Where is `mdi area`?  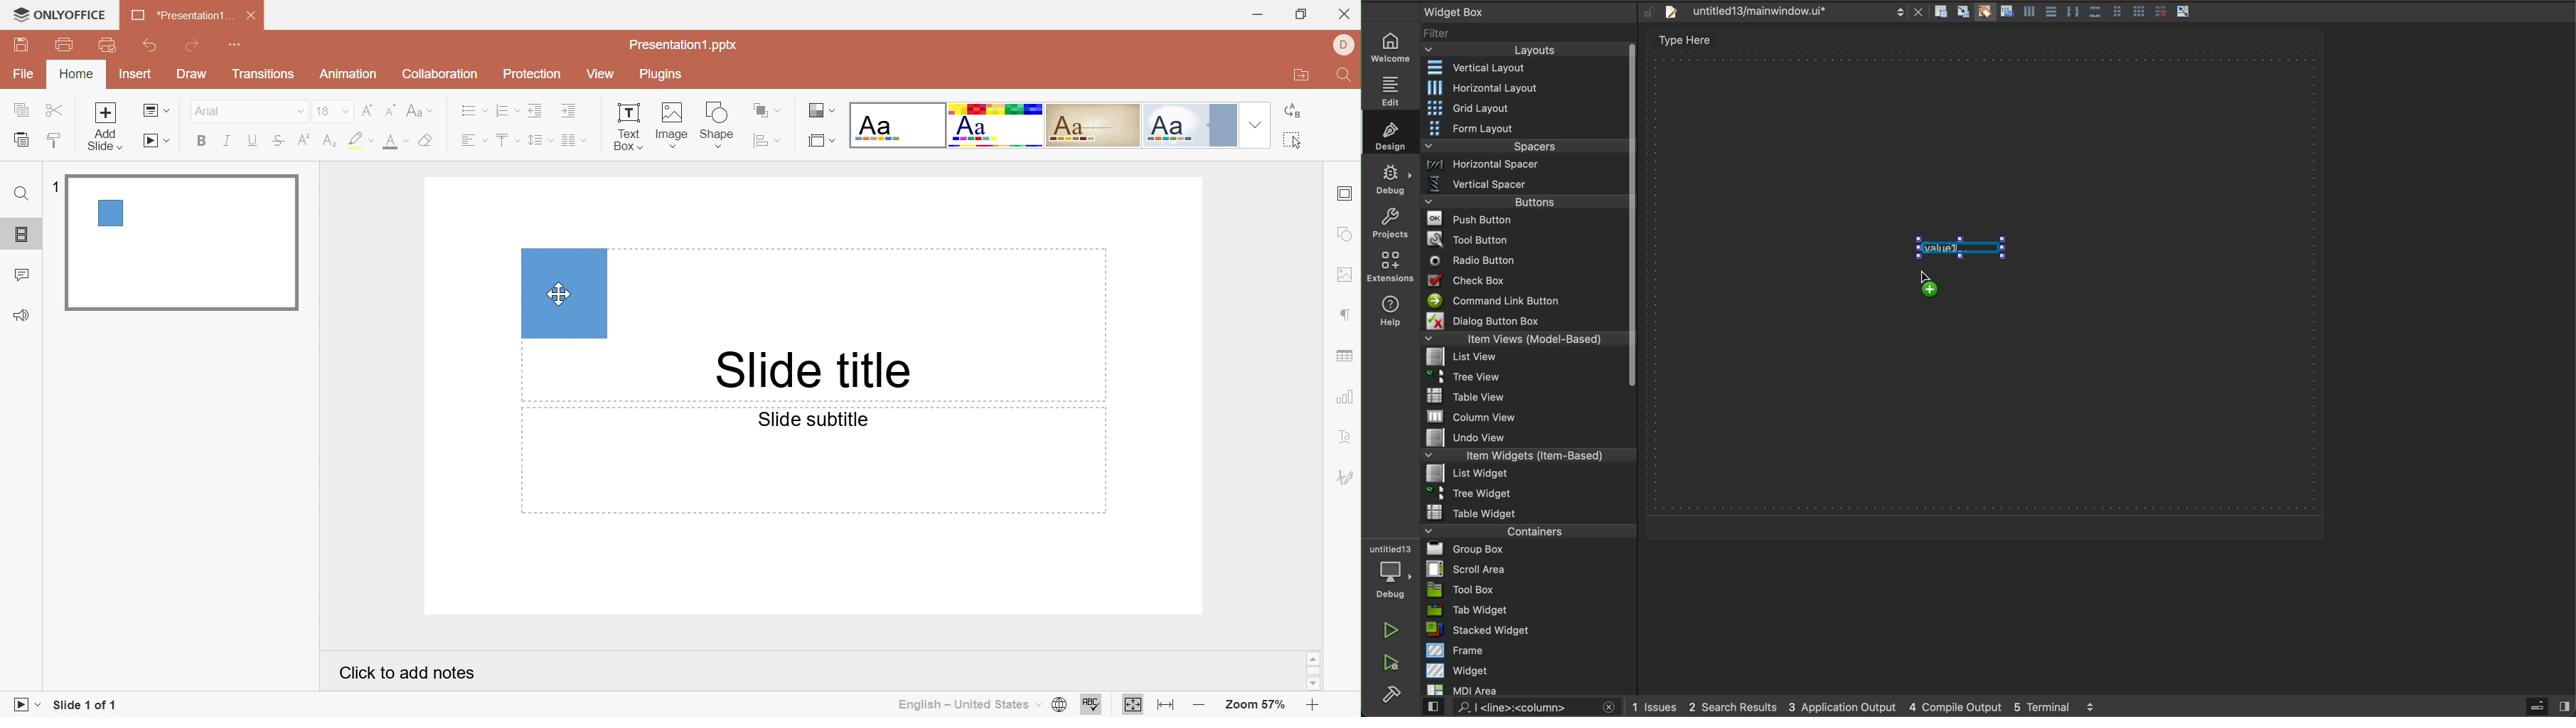 mdi area is located at coordinates (1528, 688).